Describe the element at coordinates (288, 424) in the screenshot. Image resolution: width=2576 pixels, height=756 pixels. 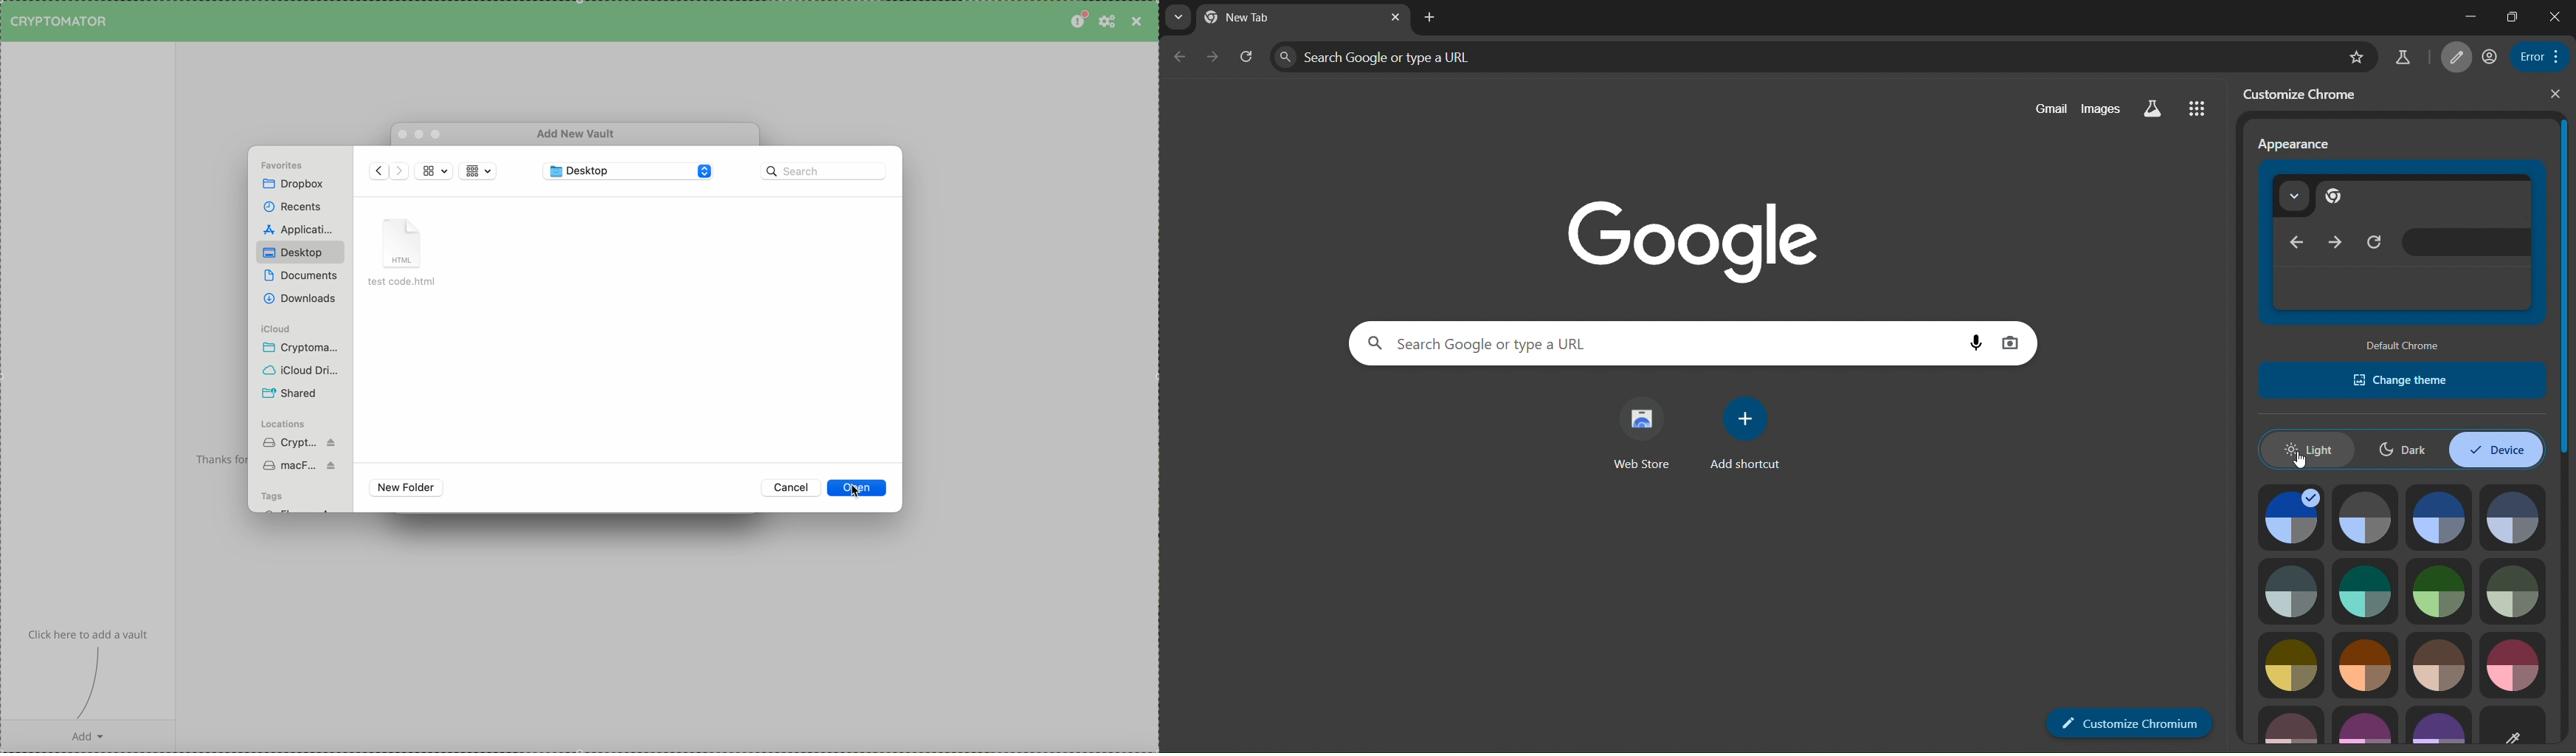
I see `locations` at that location.